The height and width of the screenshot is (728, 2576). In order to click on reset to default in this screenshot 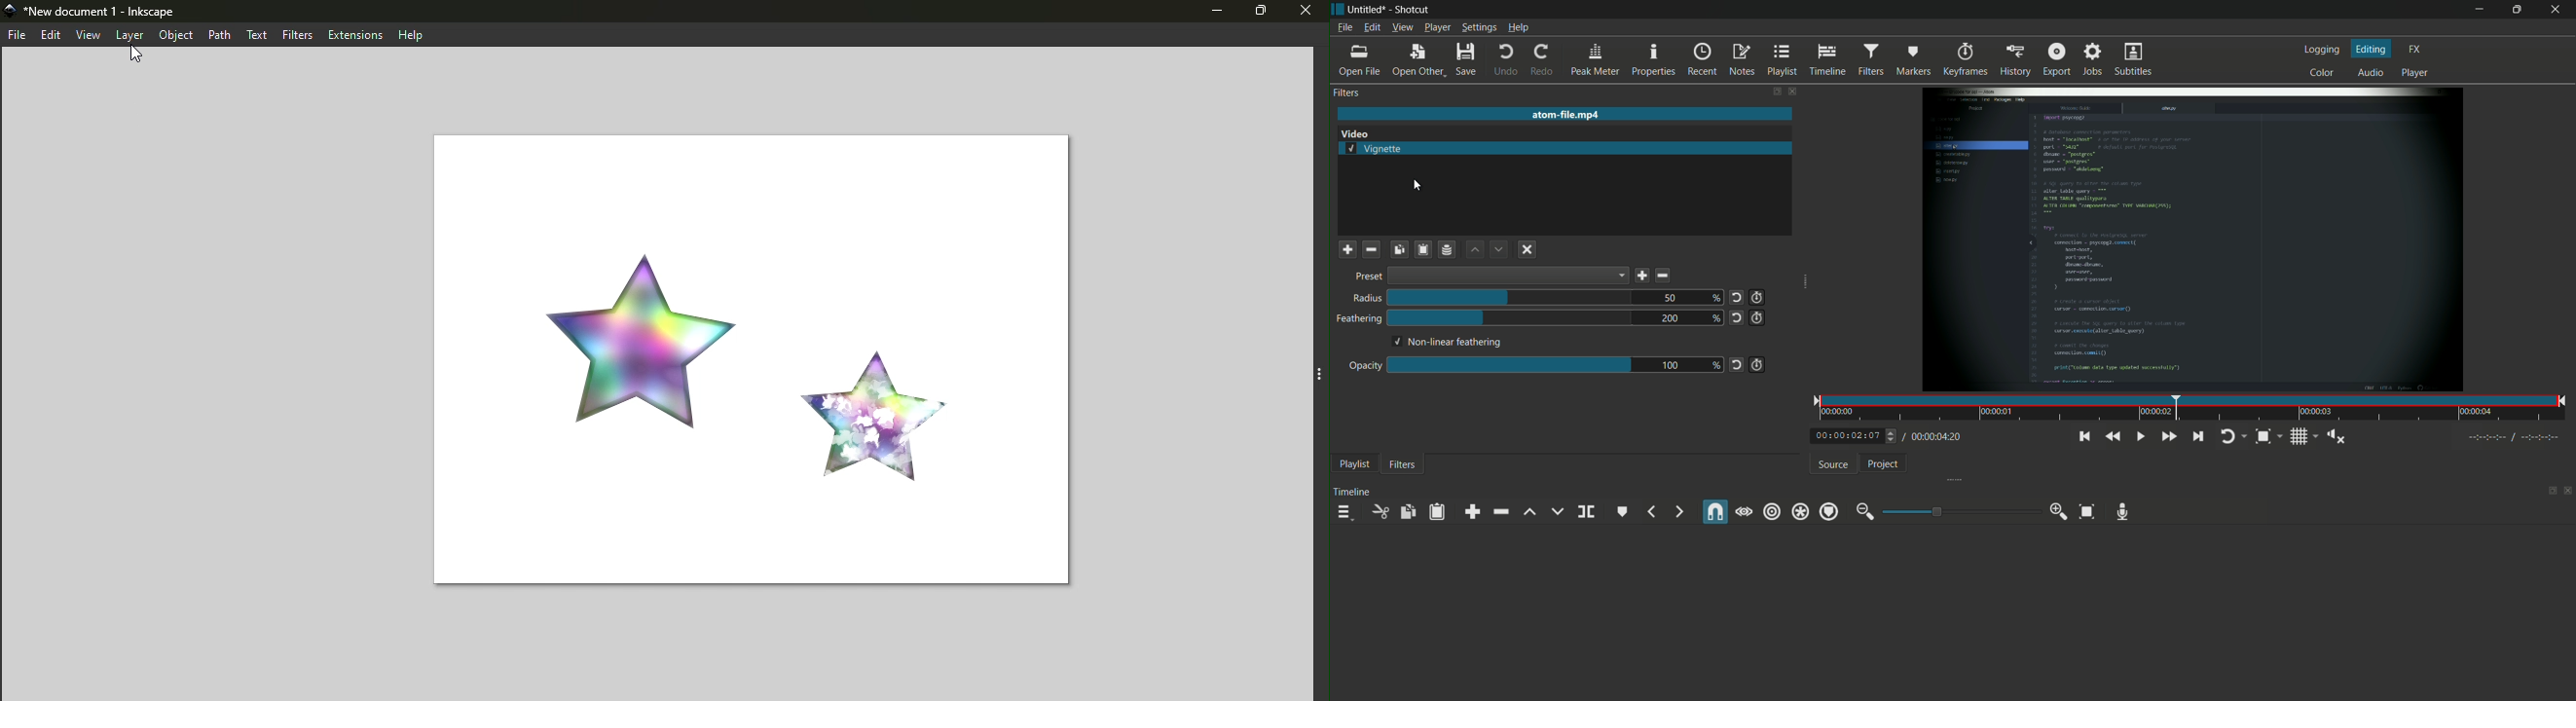, I will do `click(1736, 366)`.